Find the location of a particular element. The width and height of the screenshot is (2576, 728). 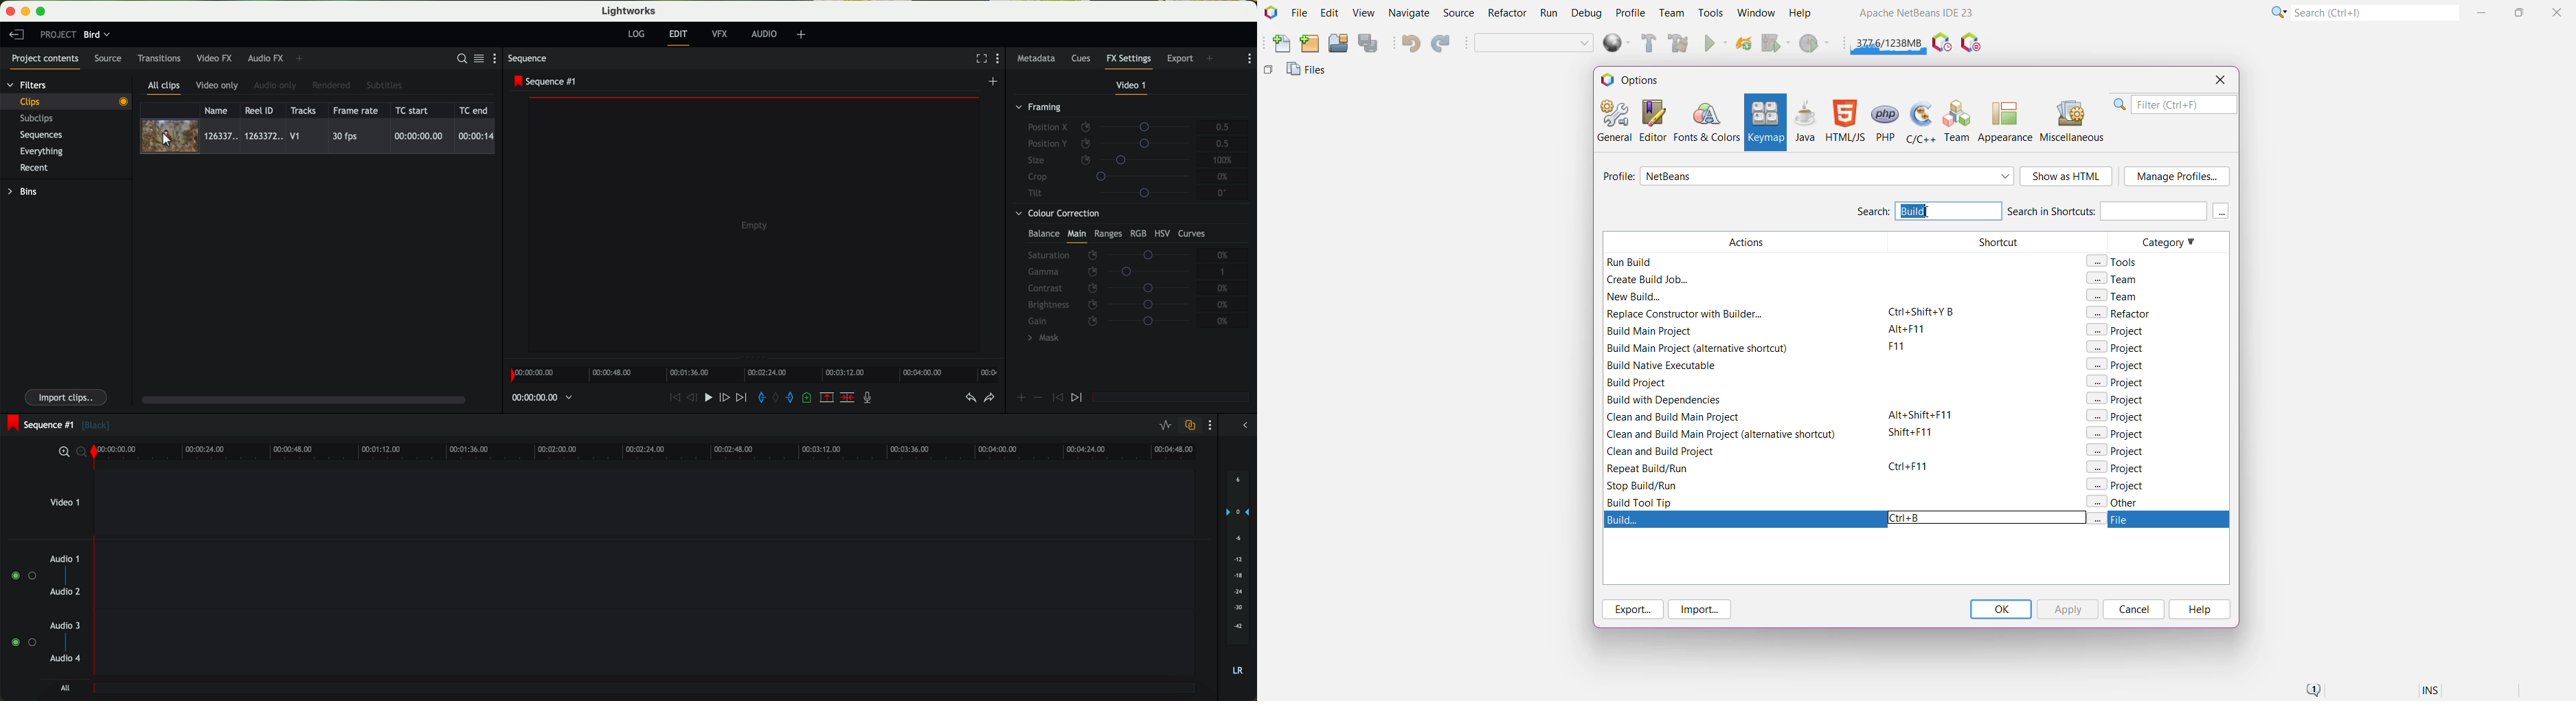

zoom in is located at coordinates (63, 452).